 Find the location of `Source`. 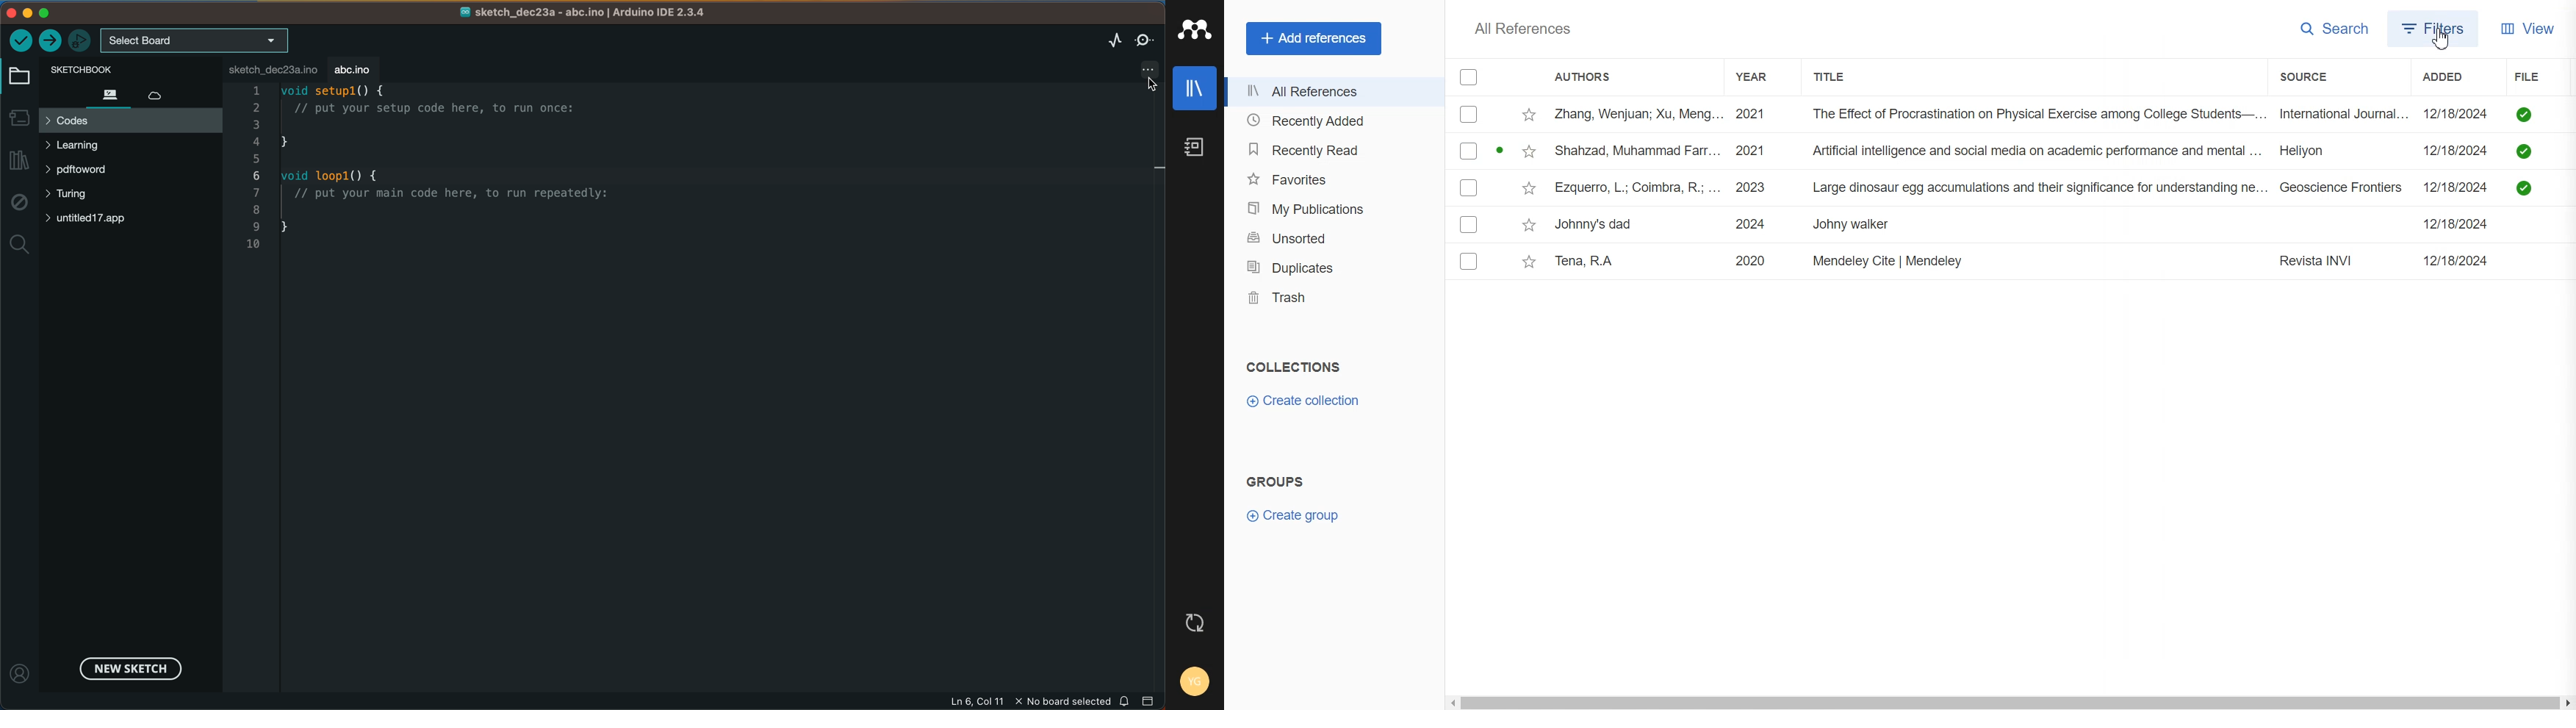

Source is located at coordinates (2300, 76).